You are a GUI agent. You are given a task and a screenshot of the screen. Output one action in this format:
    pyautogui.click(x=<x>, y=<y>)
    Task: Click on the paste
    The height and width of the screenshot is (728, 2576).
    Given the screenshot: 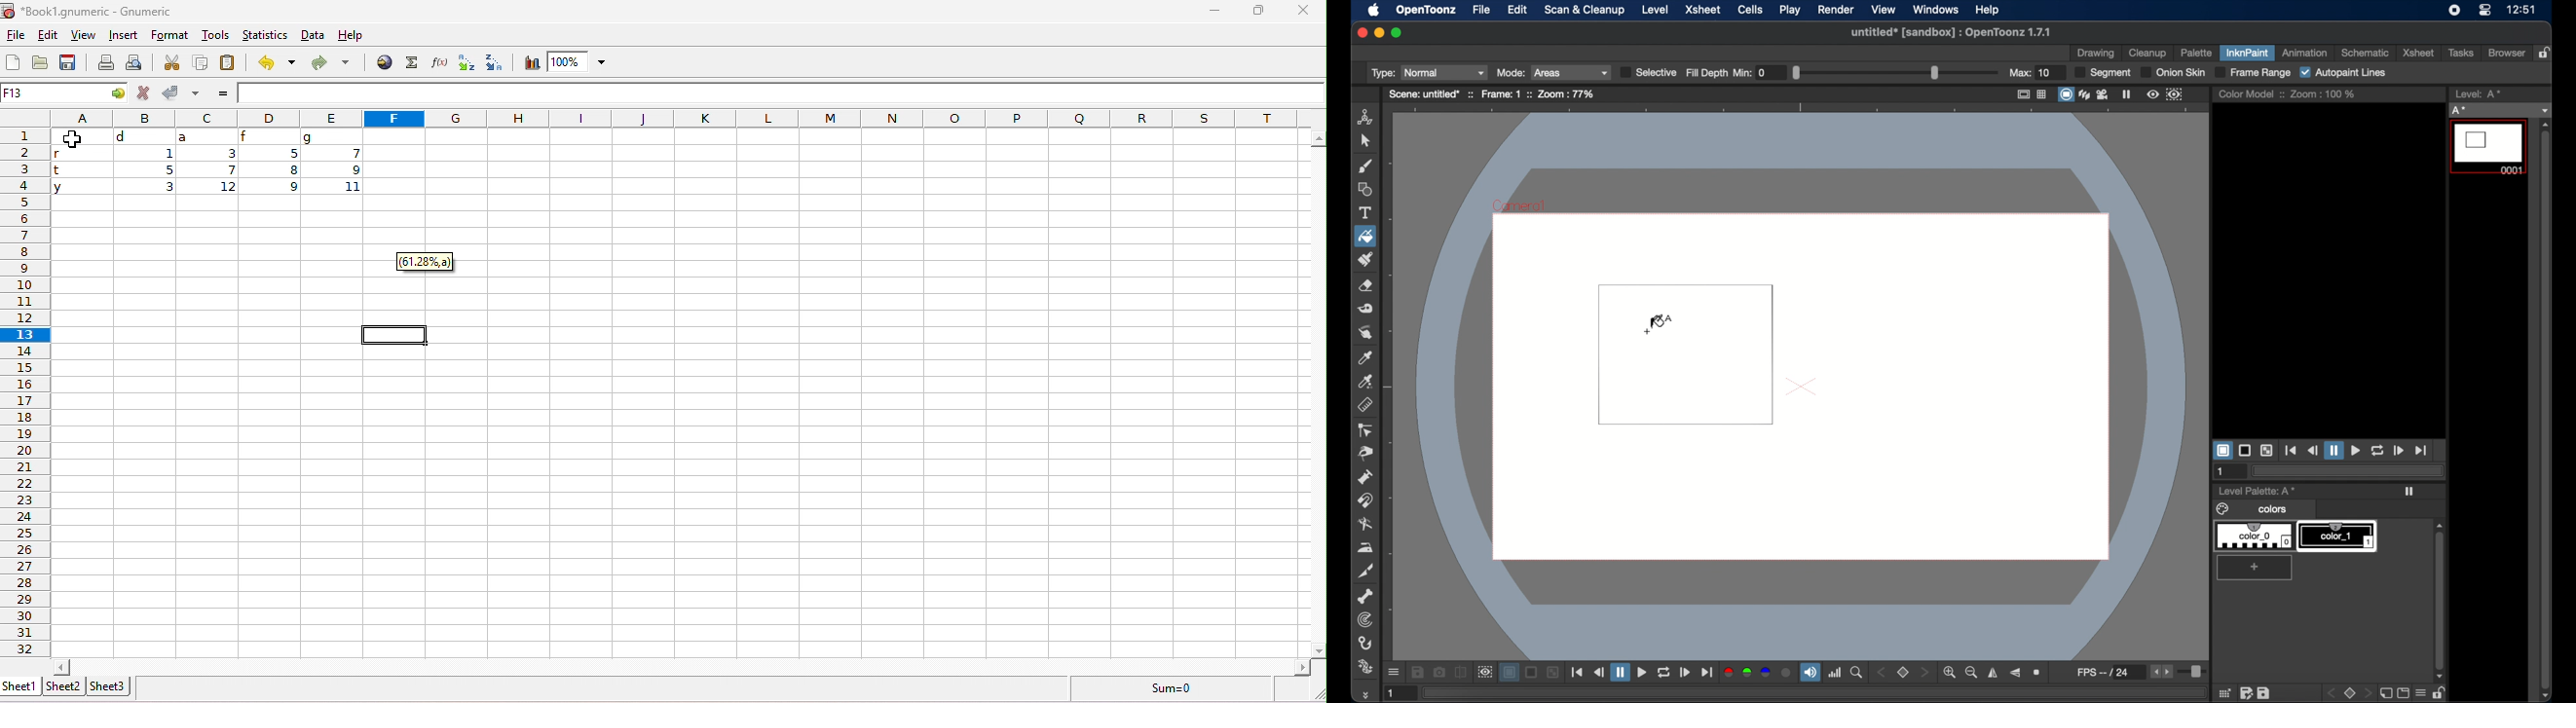 What is the action you would take?
    pyautogui.click(x=228, y=61)
    